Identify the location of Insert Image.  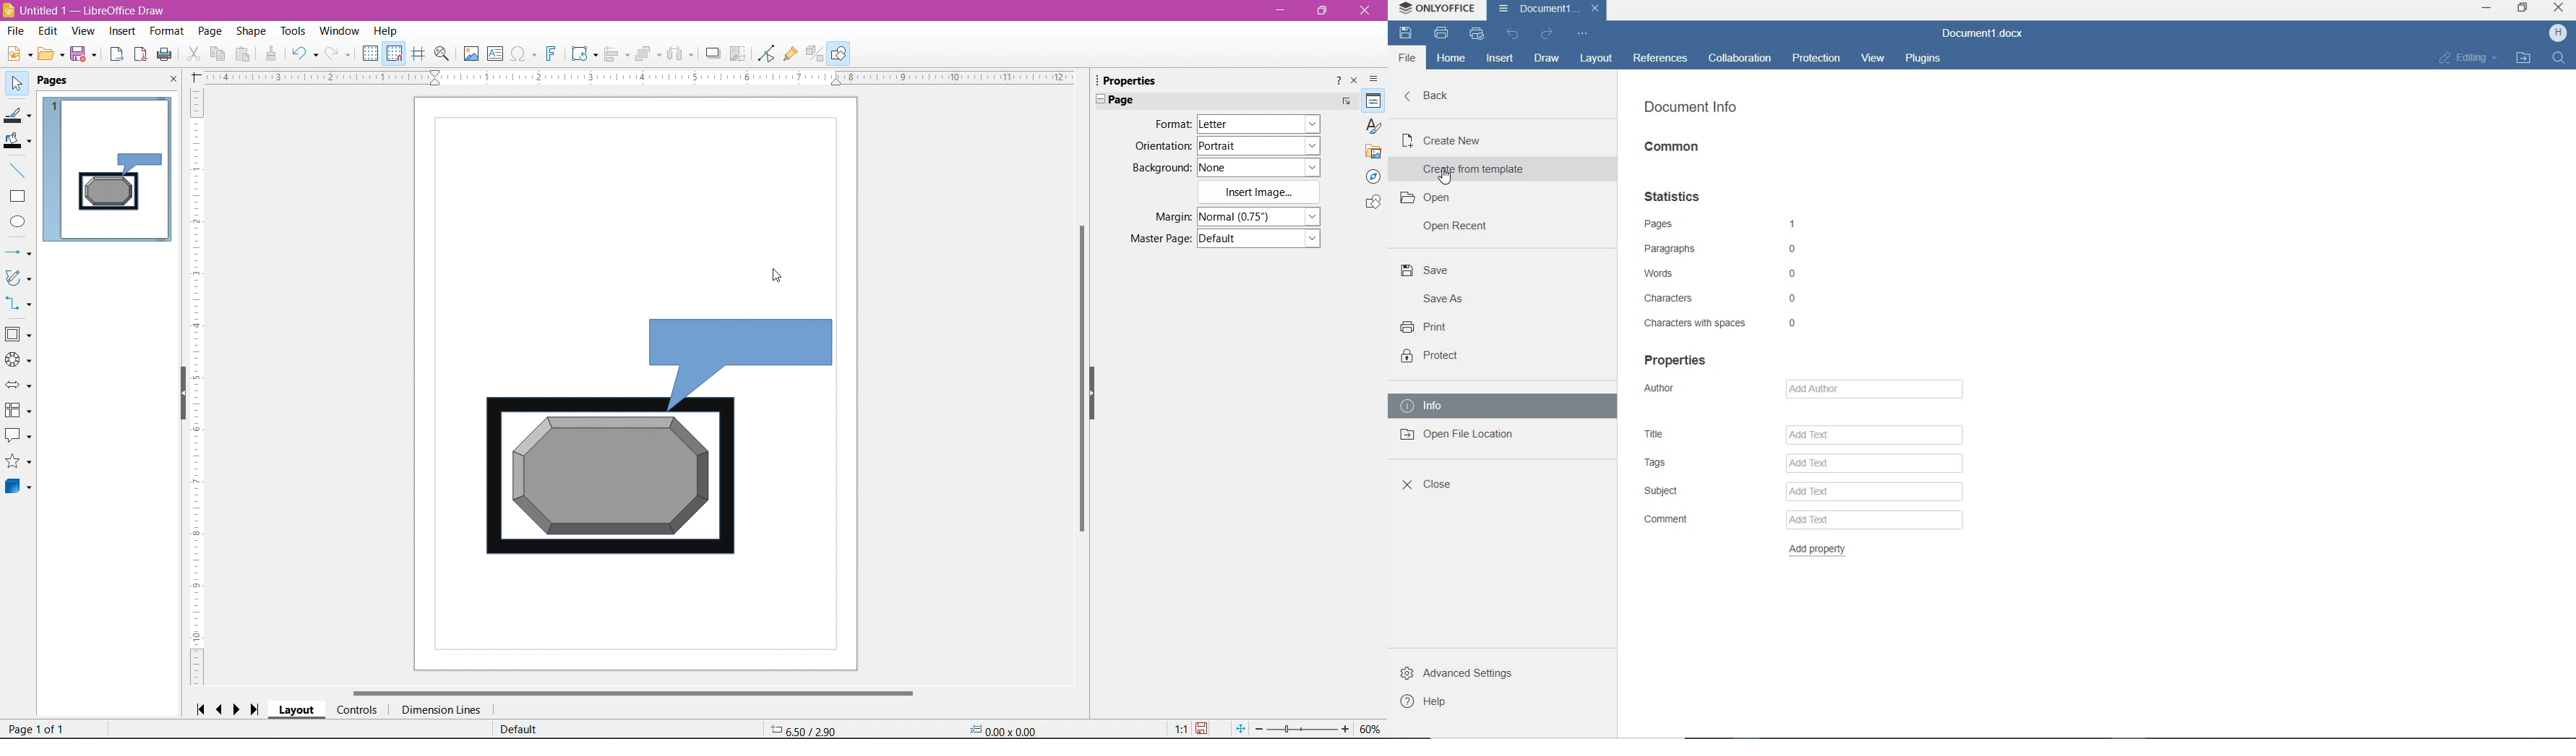
(469, 54).